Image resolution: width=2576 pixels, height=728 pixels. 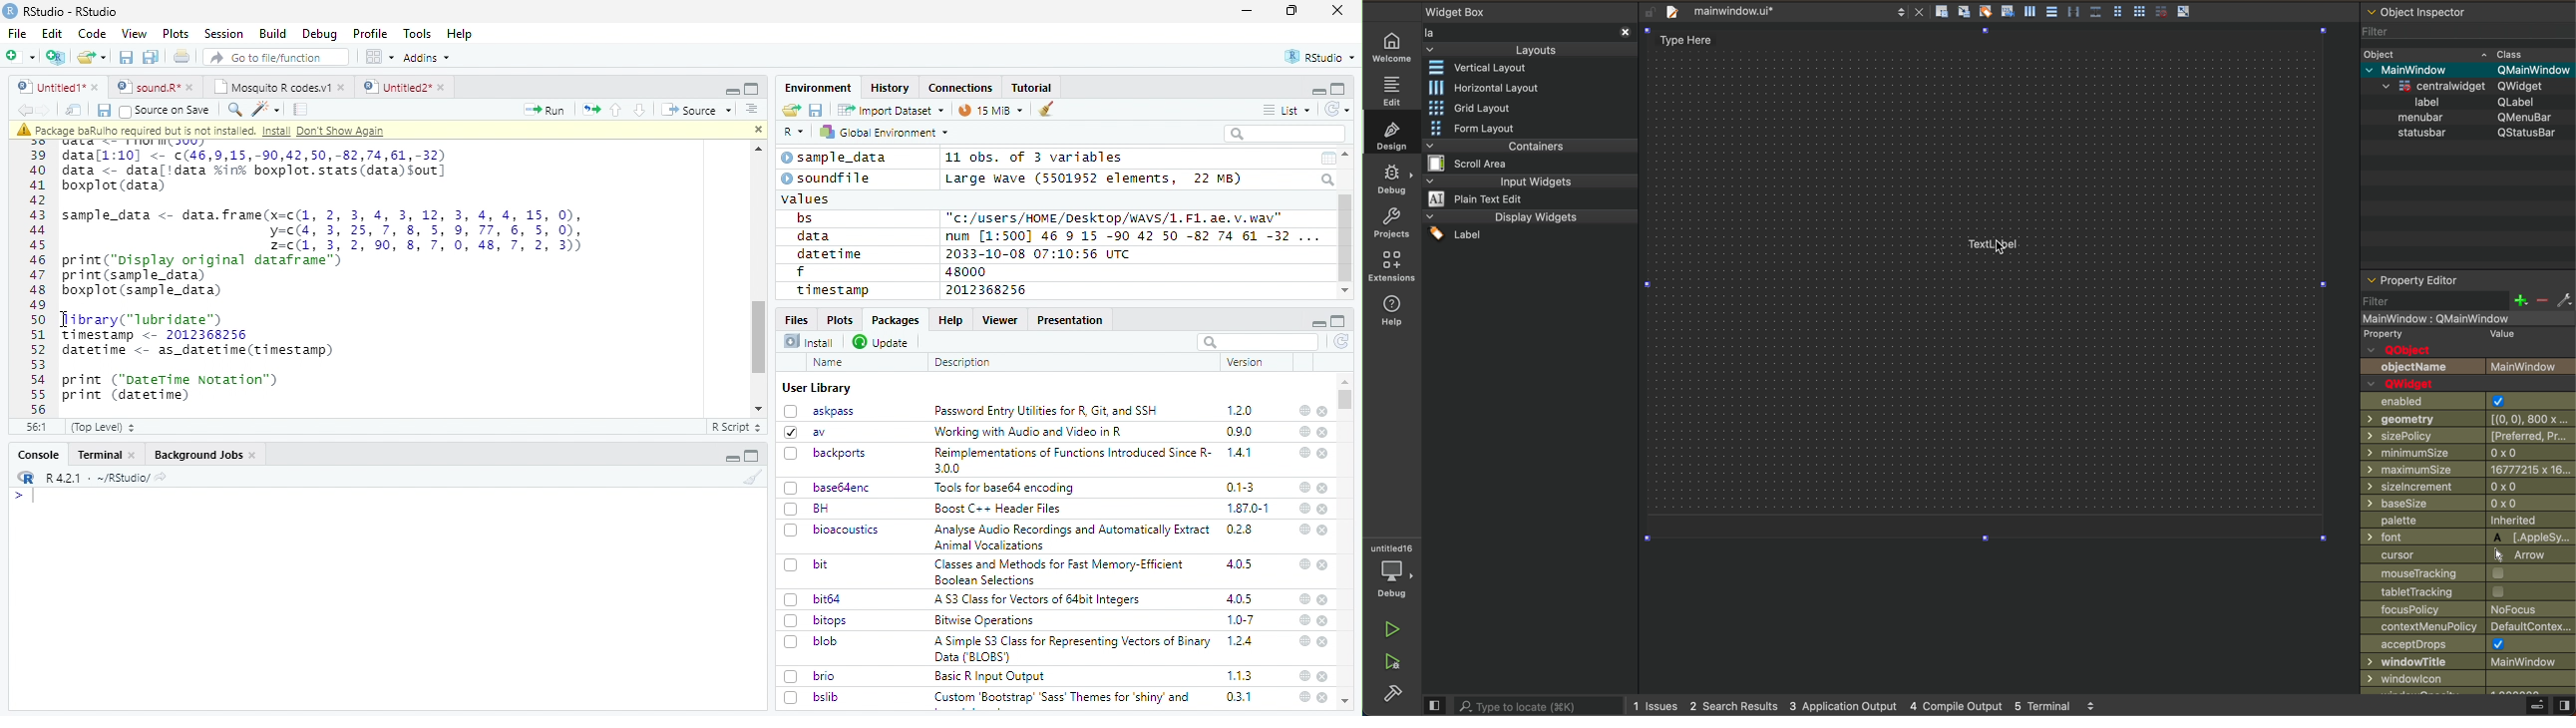 I want to click on Global Environment, so click(x=886, y=131).